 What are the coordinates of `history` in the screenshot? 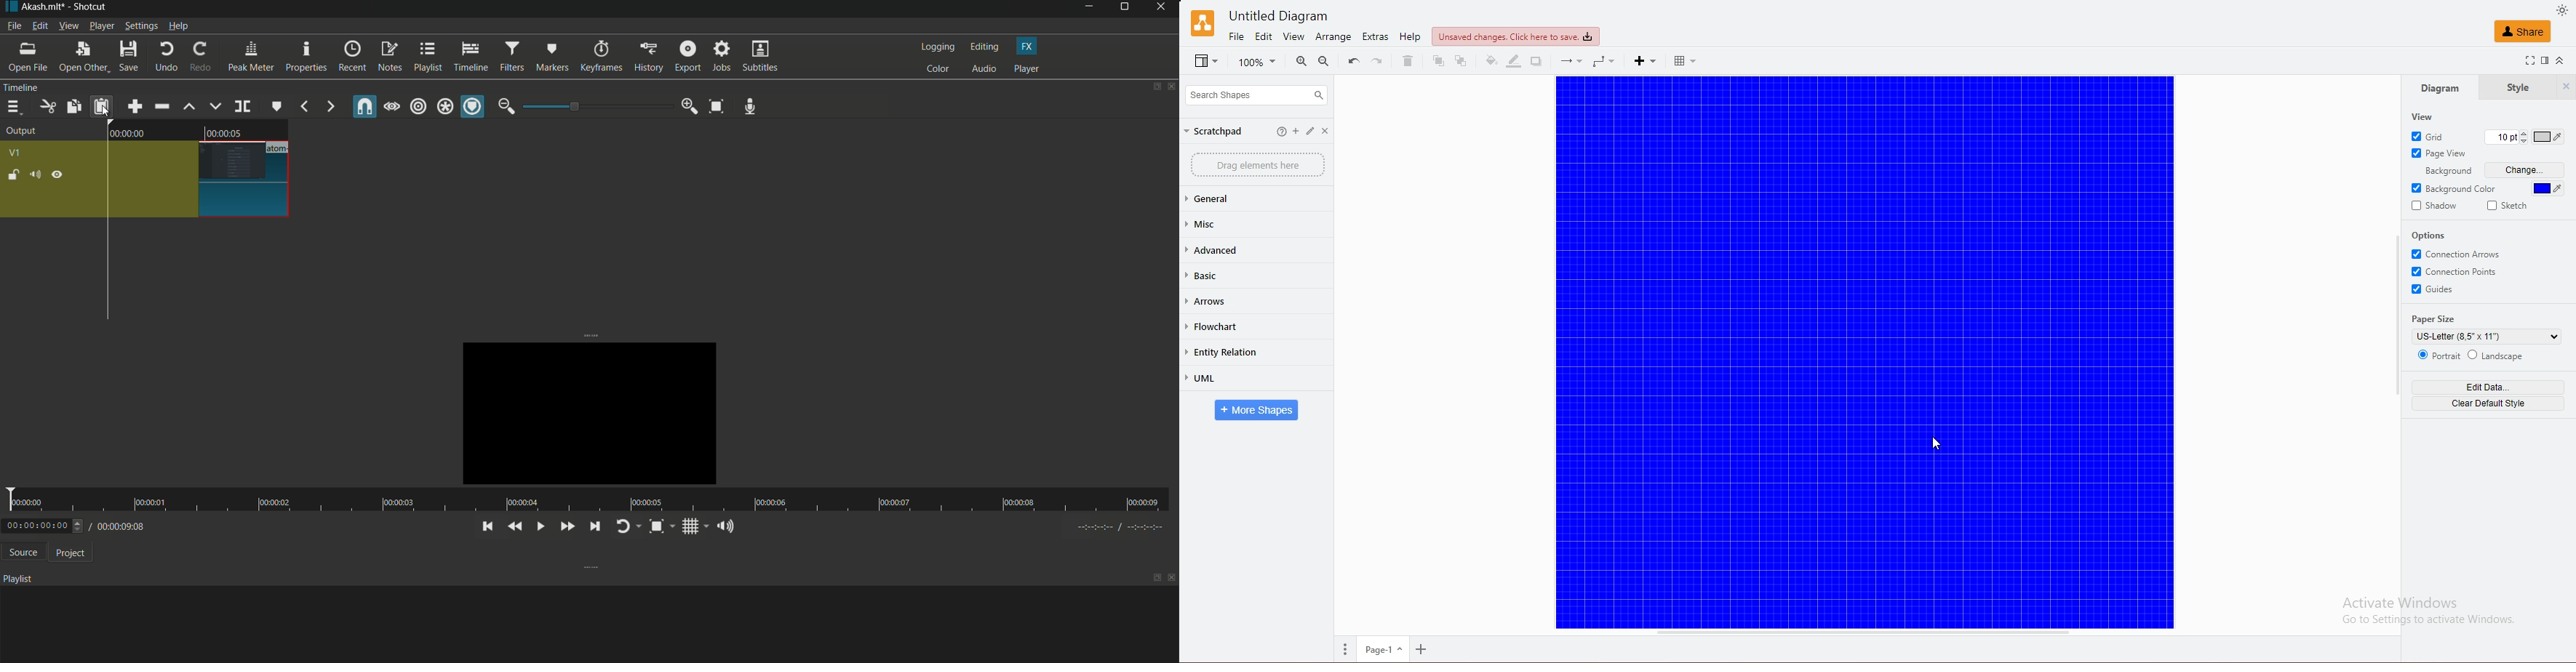 It's located at (648, 58).